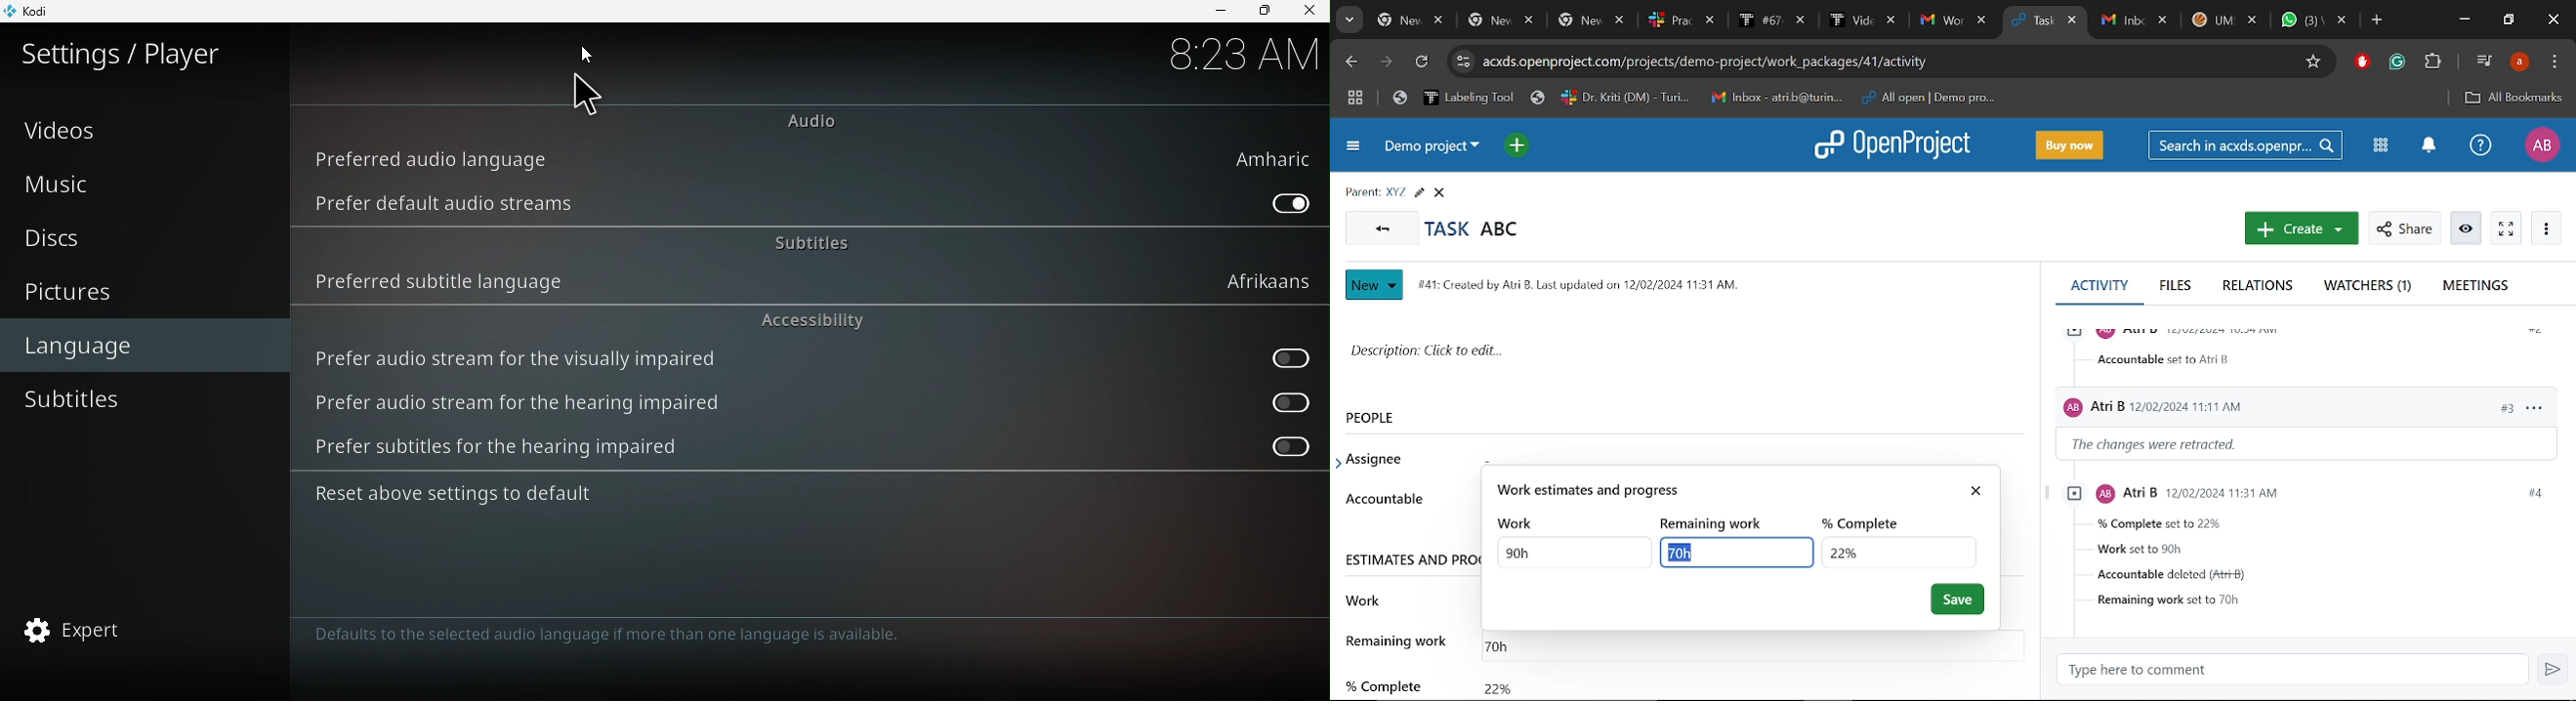  Describe the element at coordinates (1394, 193) in the screenshot. I see `Parent task name` at that location.